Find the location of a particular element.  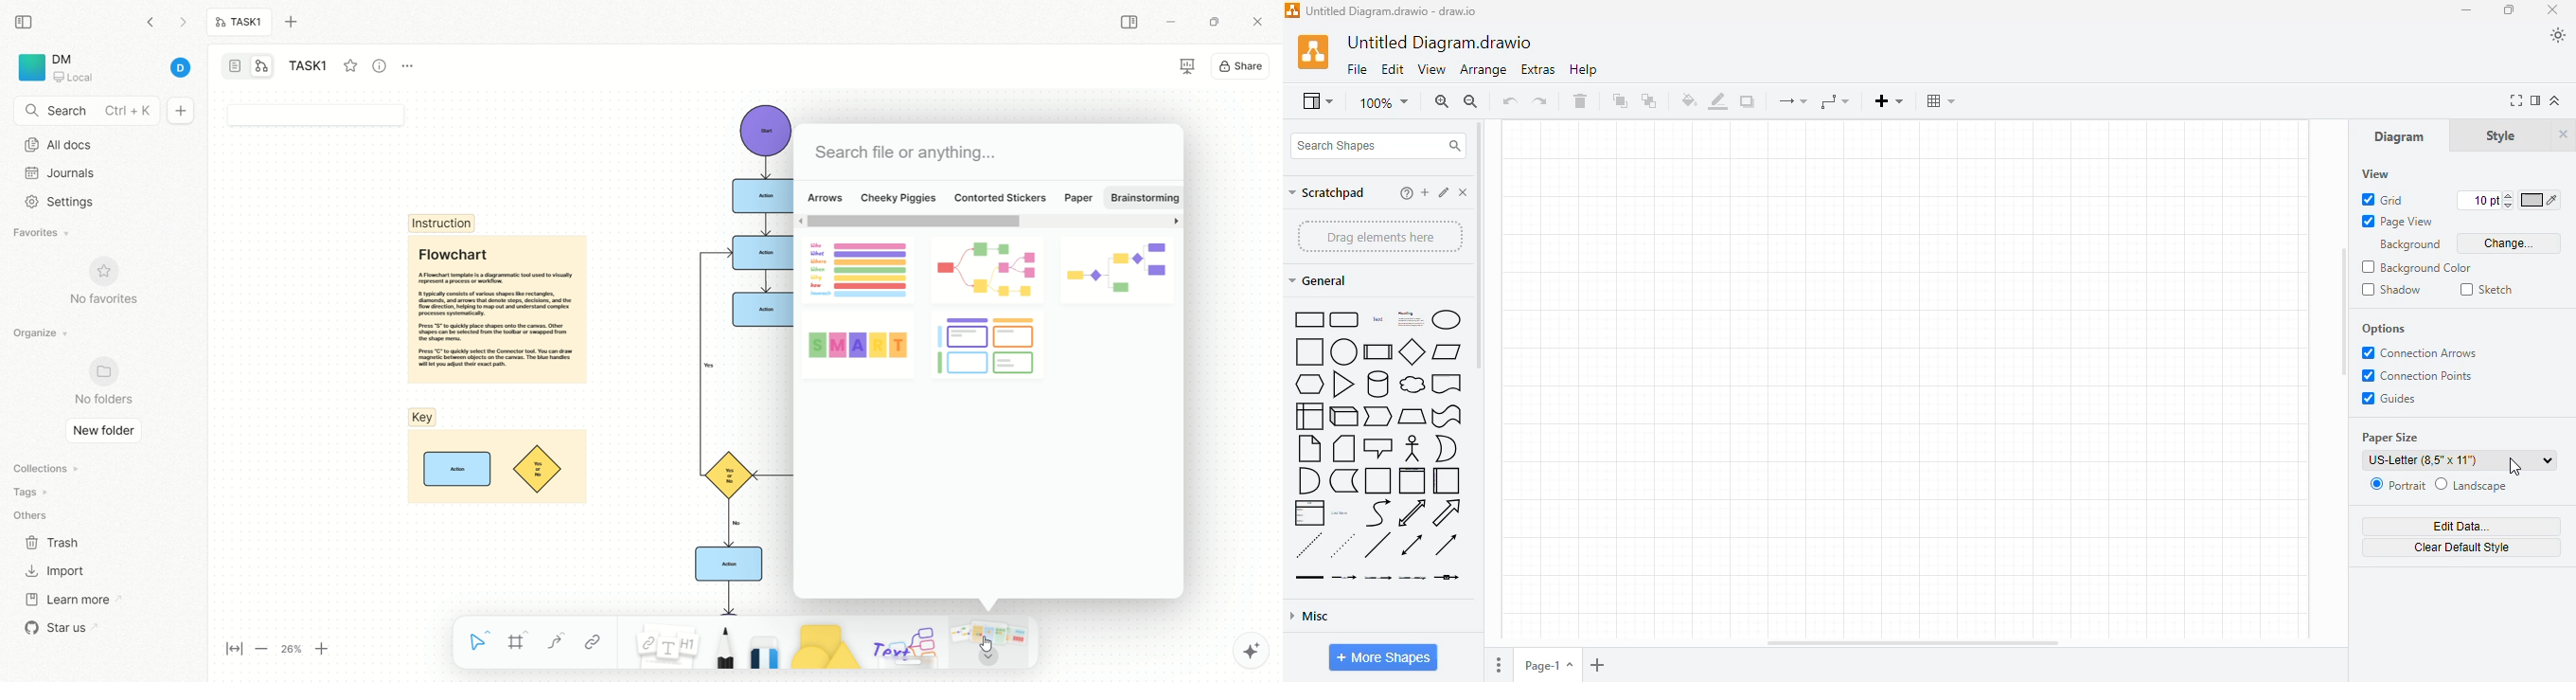

edit is located at coordinates (1393, 69).